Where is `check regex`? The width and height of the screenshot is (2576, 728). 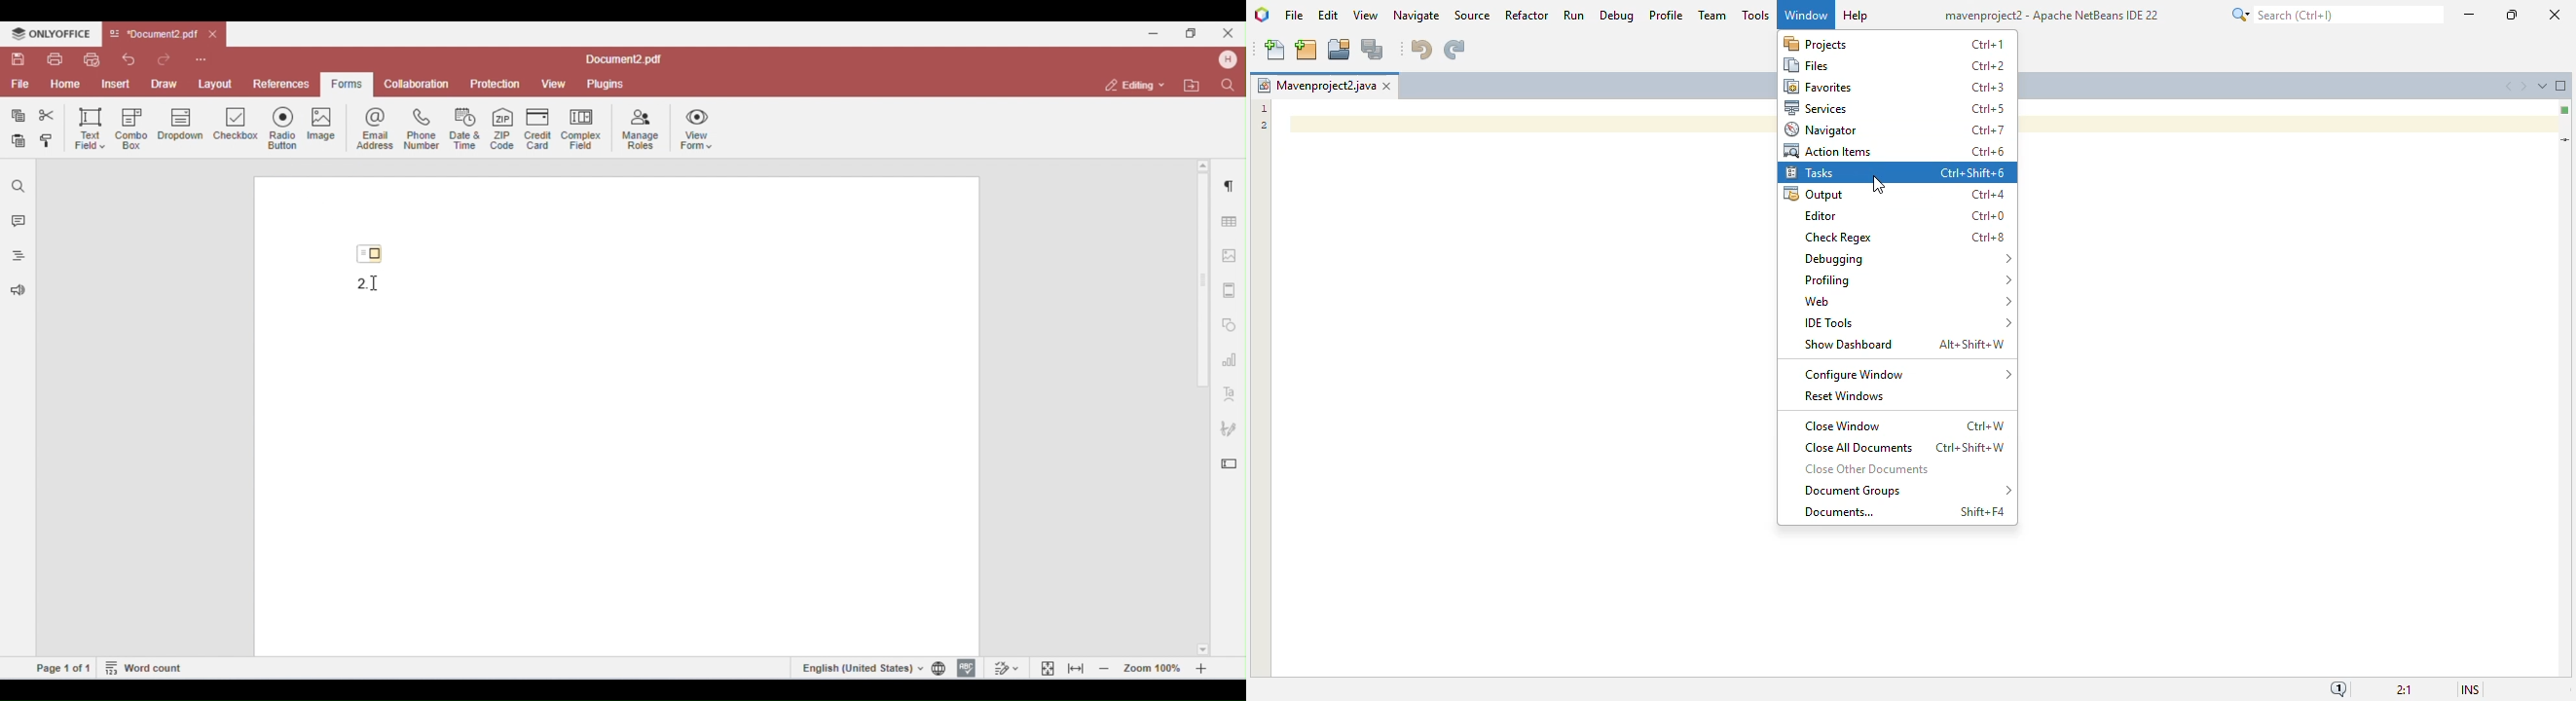 check regex is located at coordinates (1840, 238).